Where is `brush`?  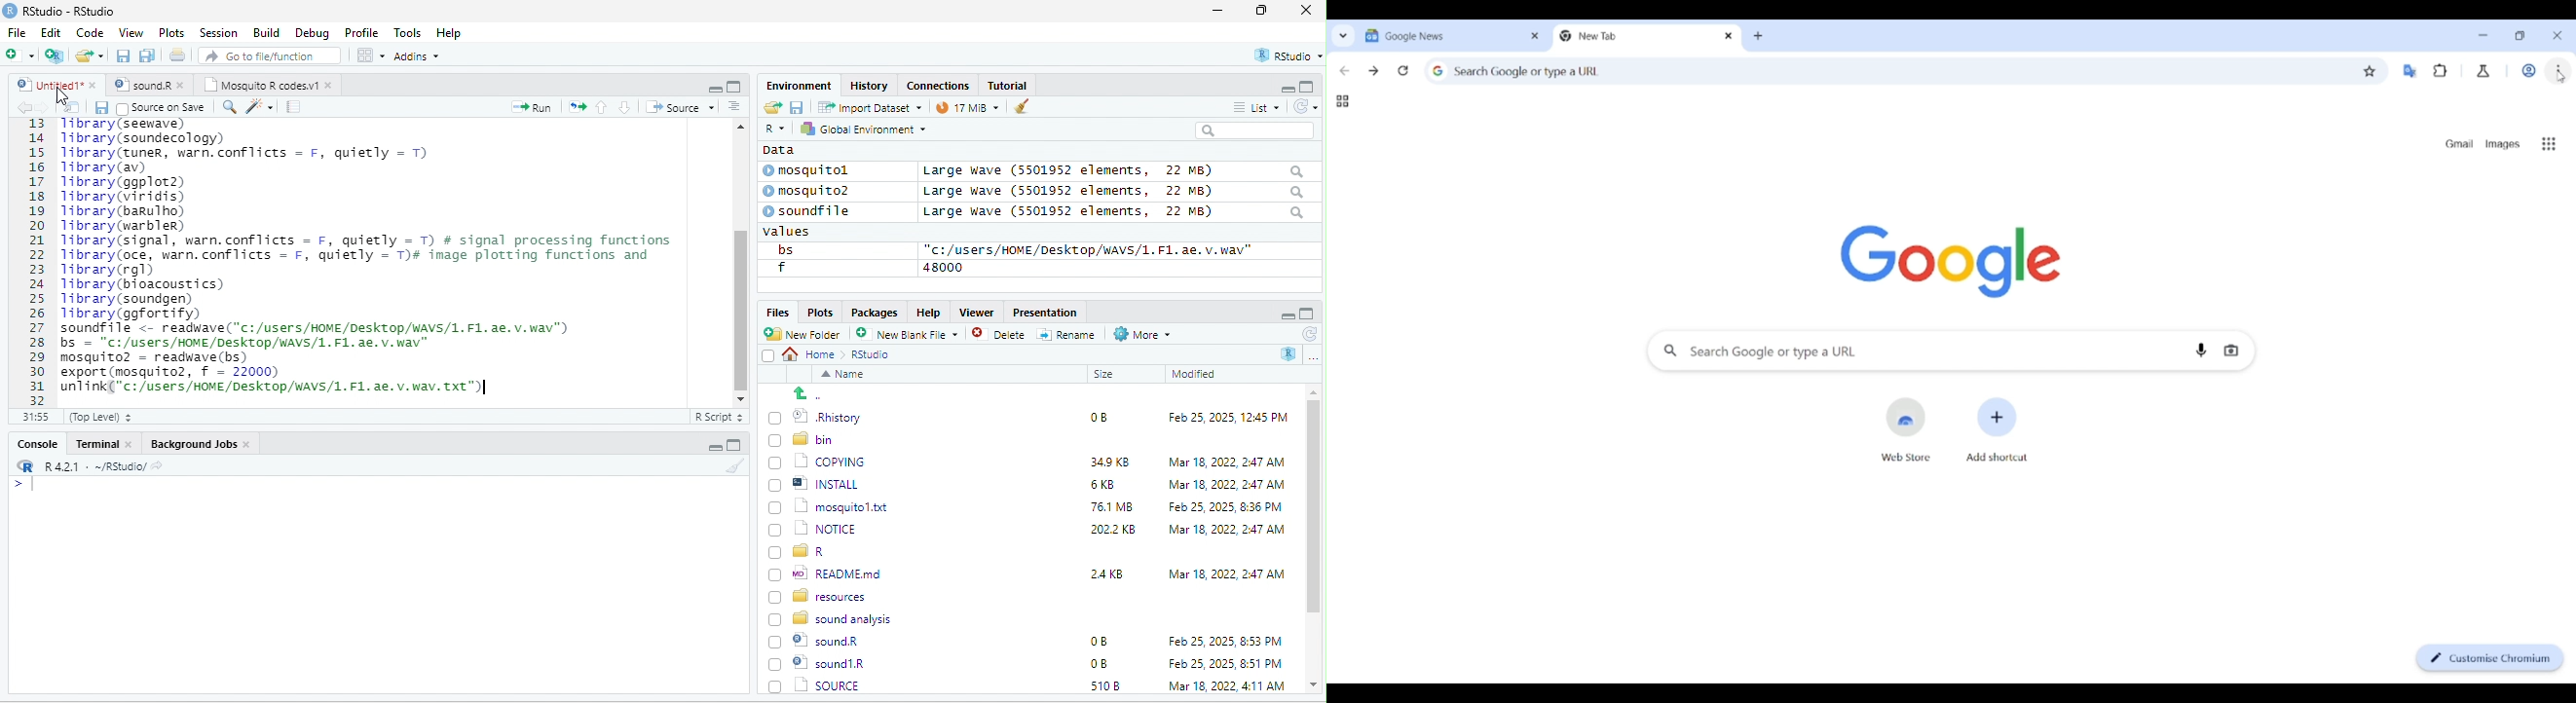
brush is located at coordinates (1017, 108).